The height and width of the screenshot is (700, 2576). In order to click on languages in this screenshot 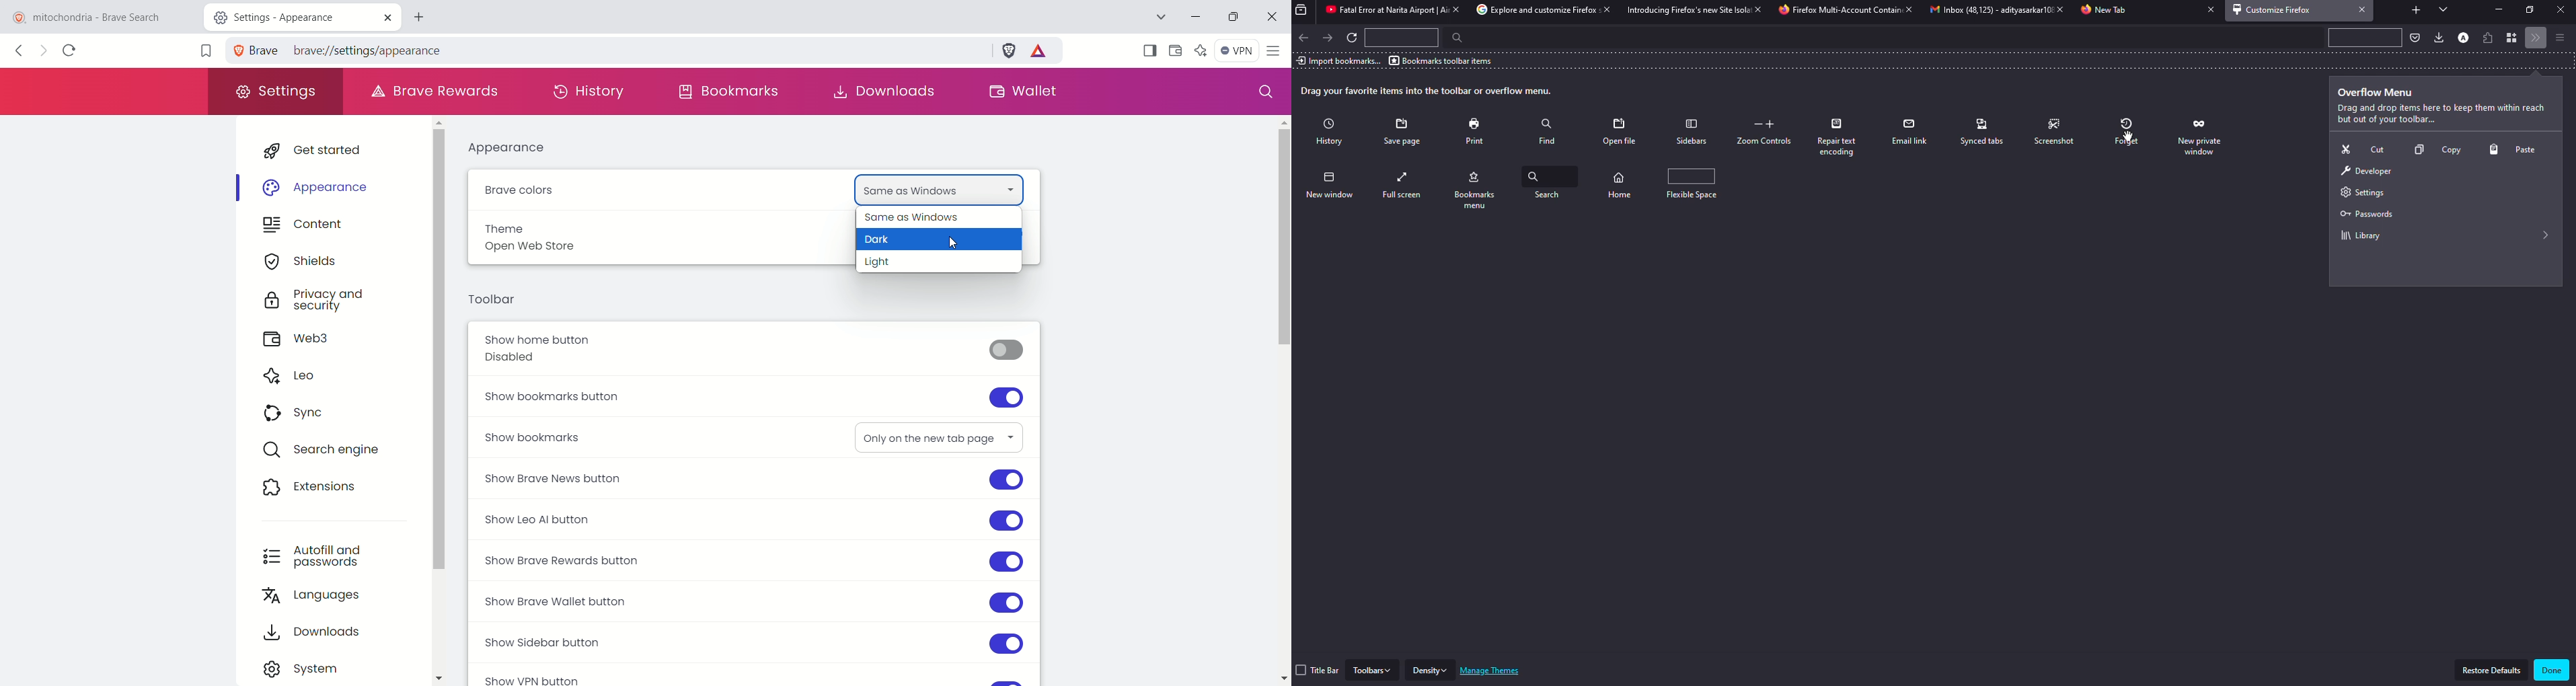, I will do `click(320, 598)`.